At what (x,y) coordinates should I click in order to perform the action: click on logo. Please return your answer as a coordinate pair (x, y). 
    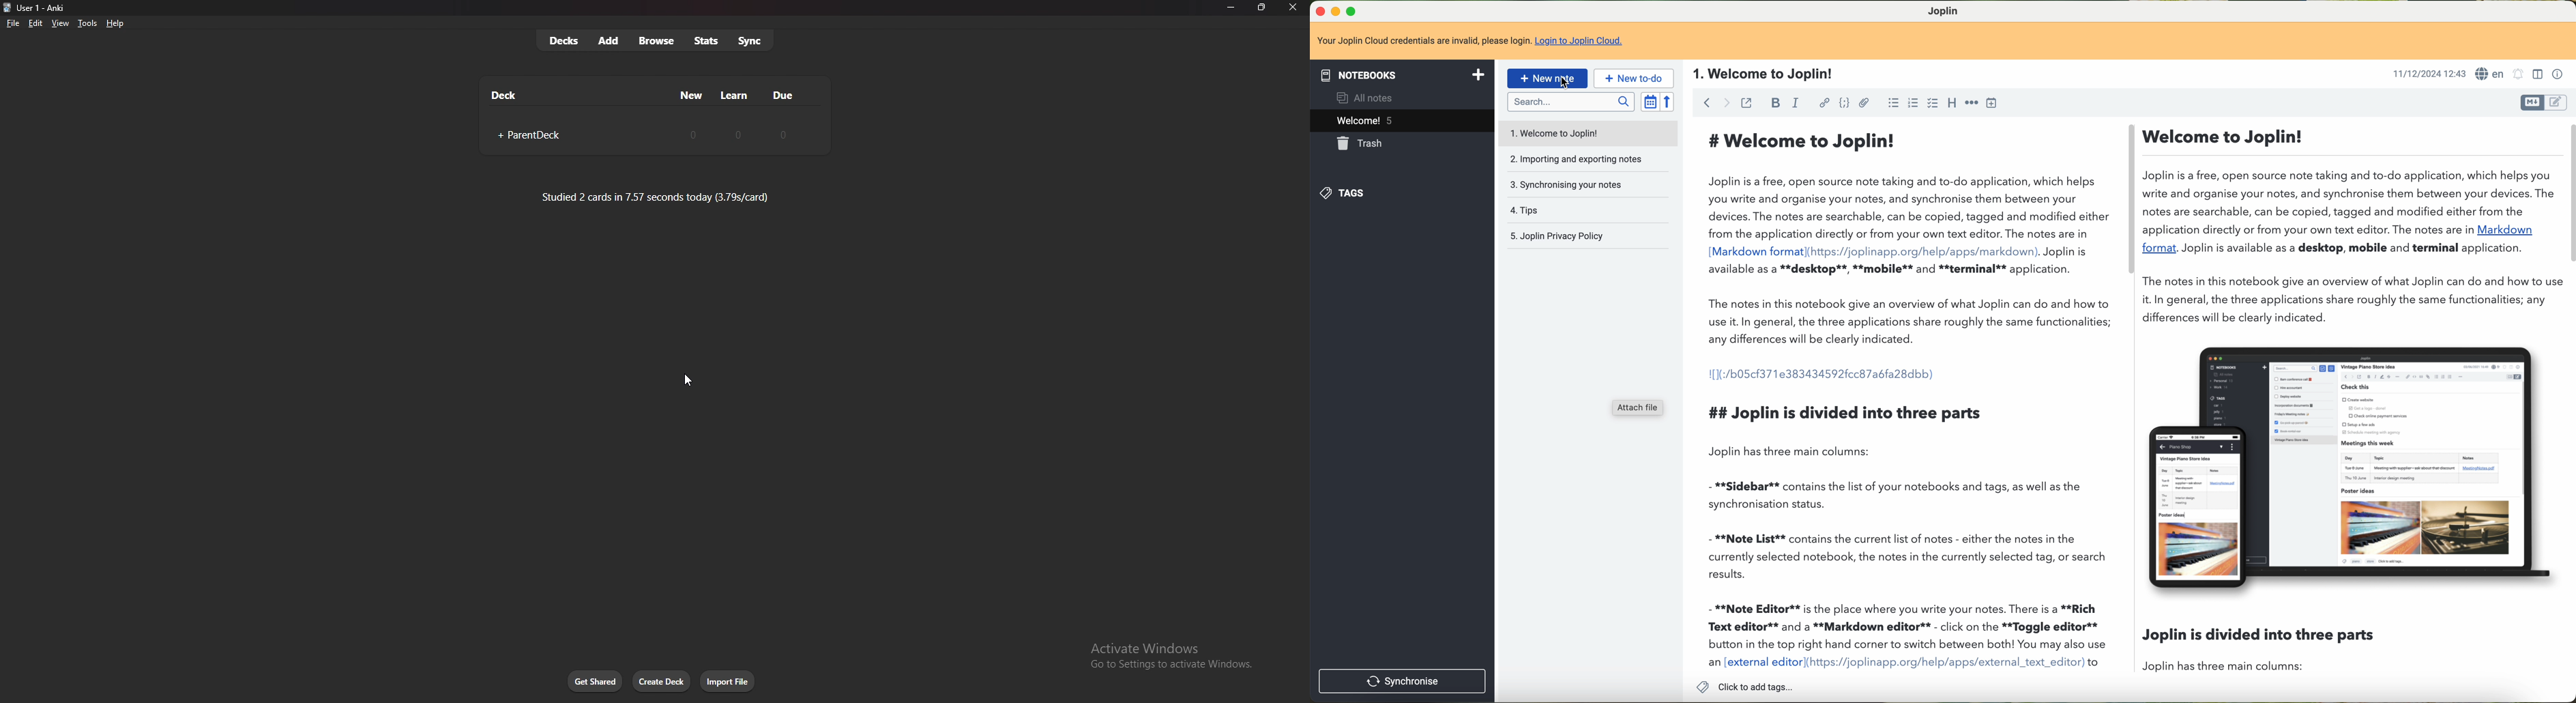
    Looking at the image, I should click on (8, 8).